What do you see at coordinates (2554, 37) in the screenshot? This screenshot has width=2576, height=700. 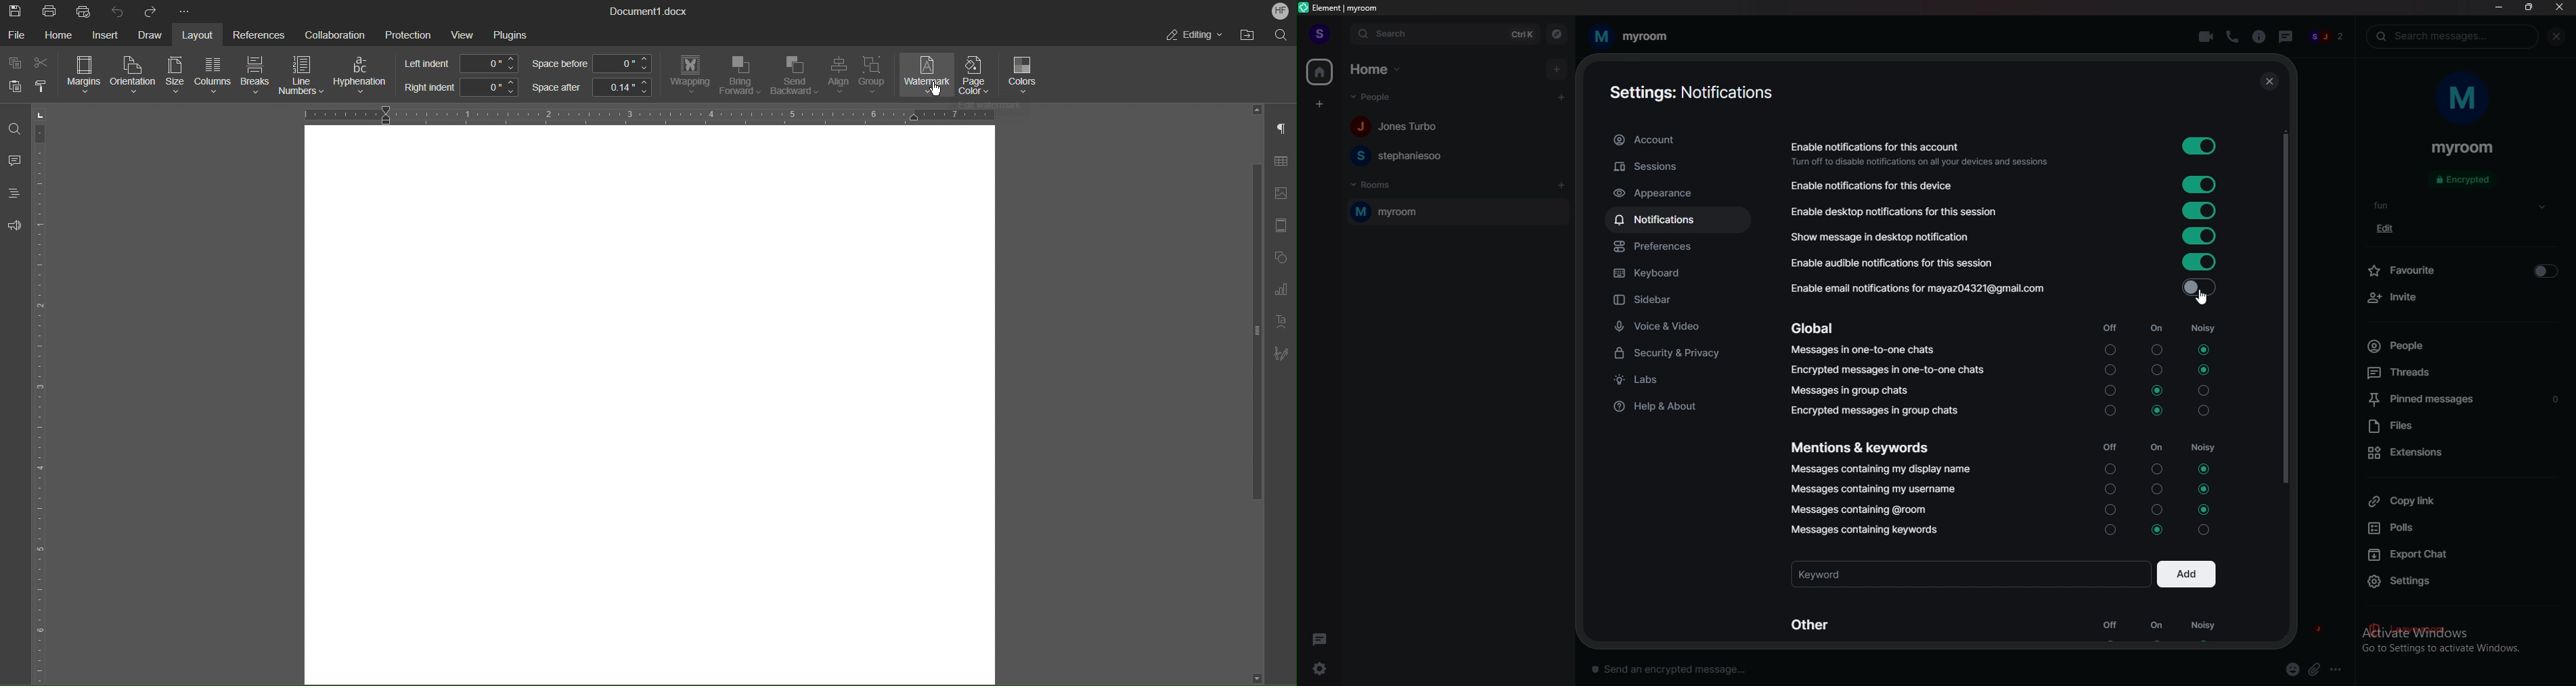 I see `close info` at bounding box center [2554, 37].